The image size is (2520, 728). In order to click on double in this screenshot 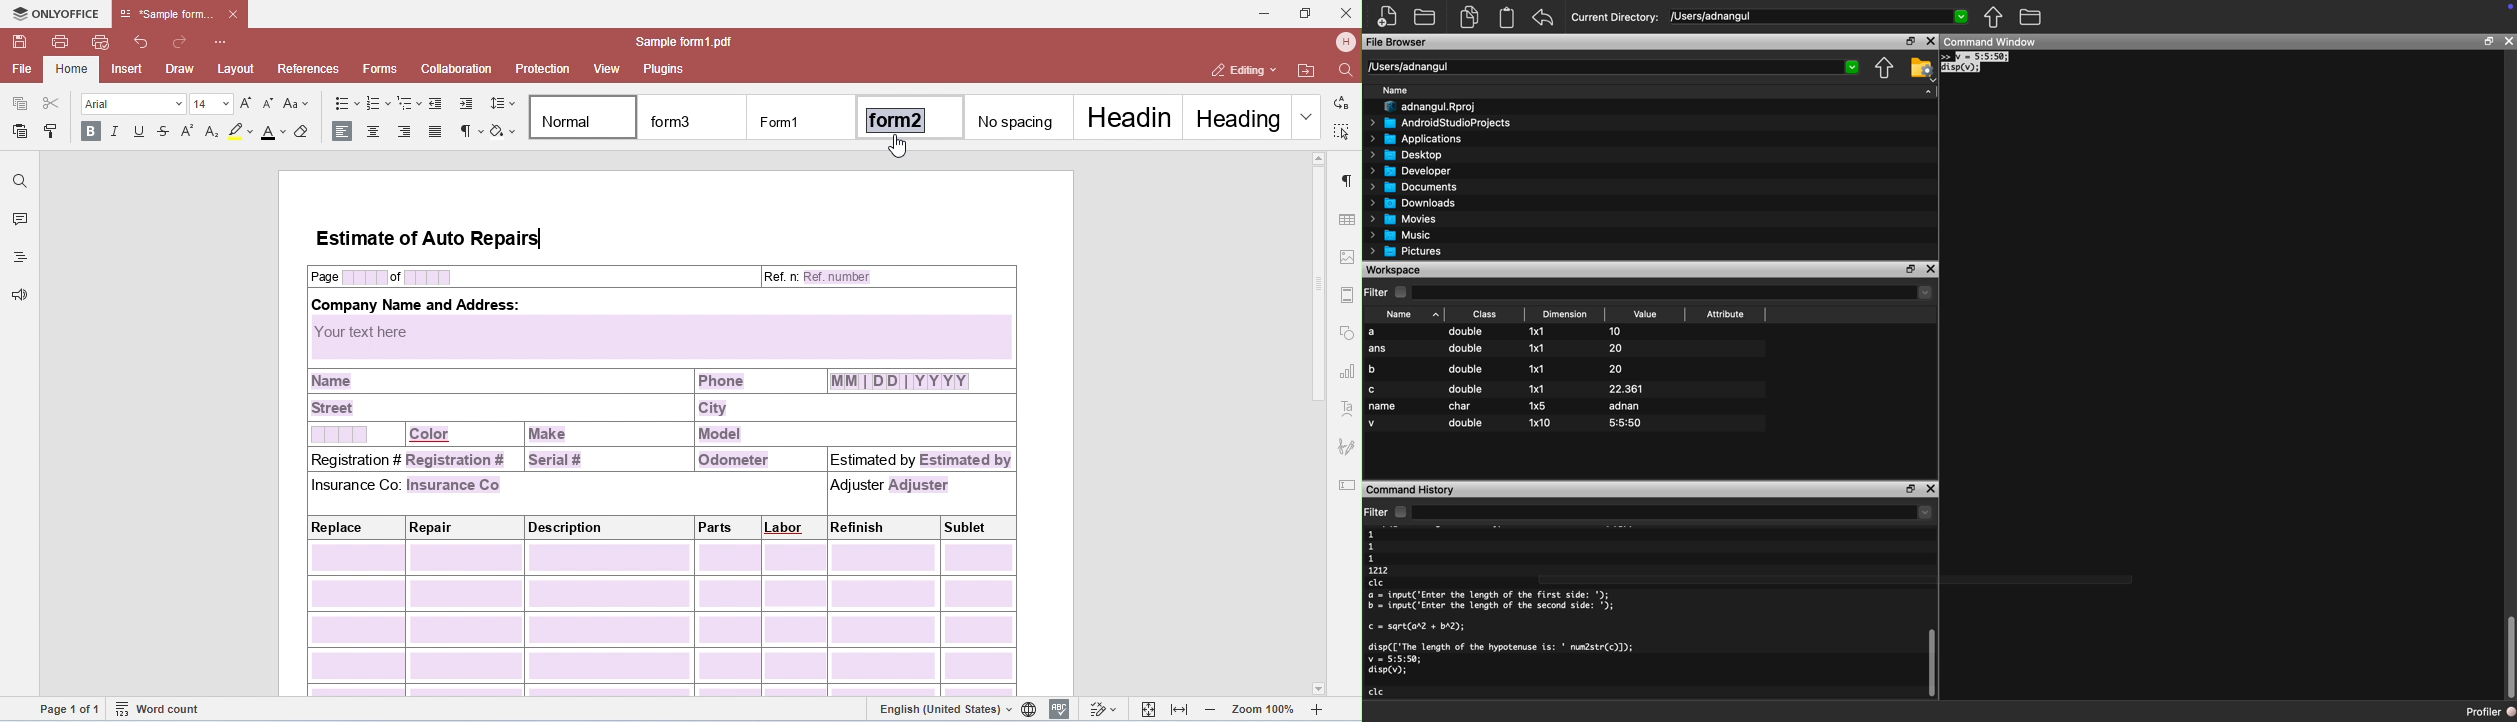, I will do `click(1466, 389)`.